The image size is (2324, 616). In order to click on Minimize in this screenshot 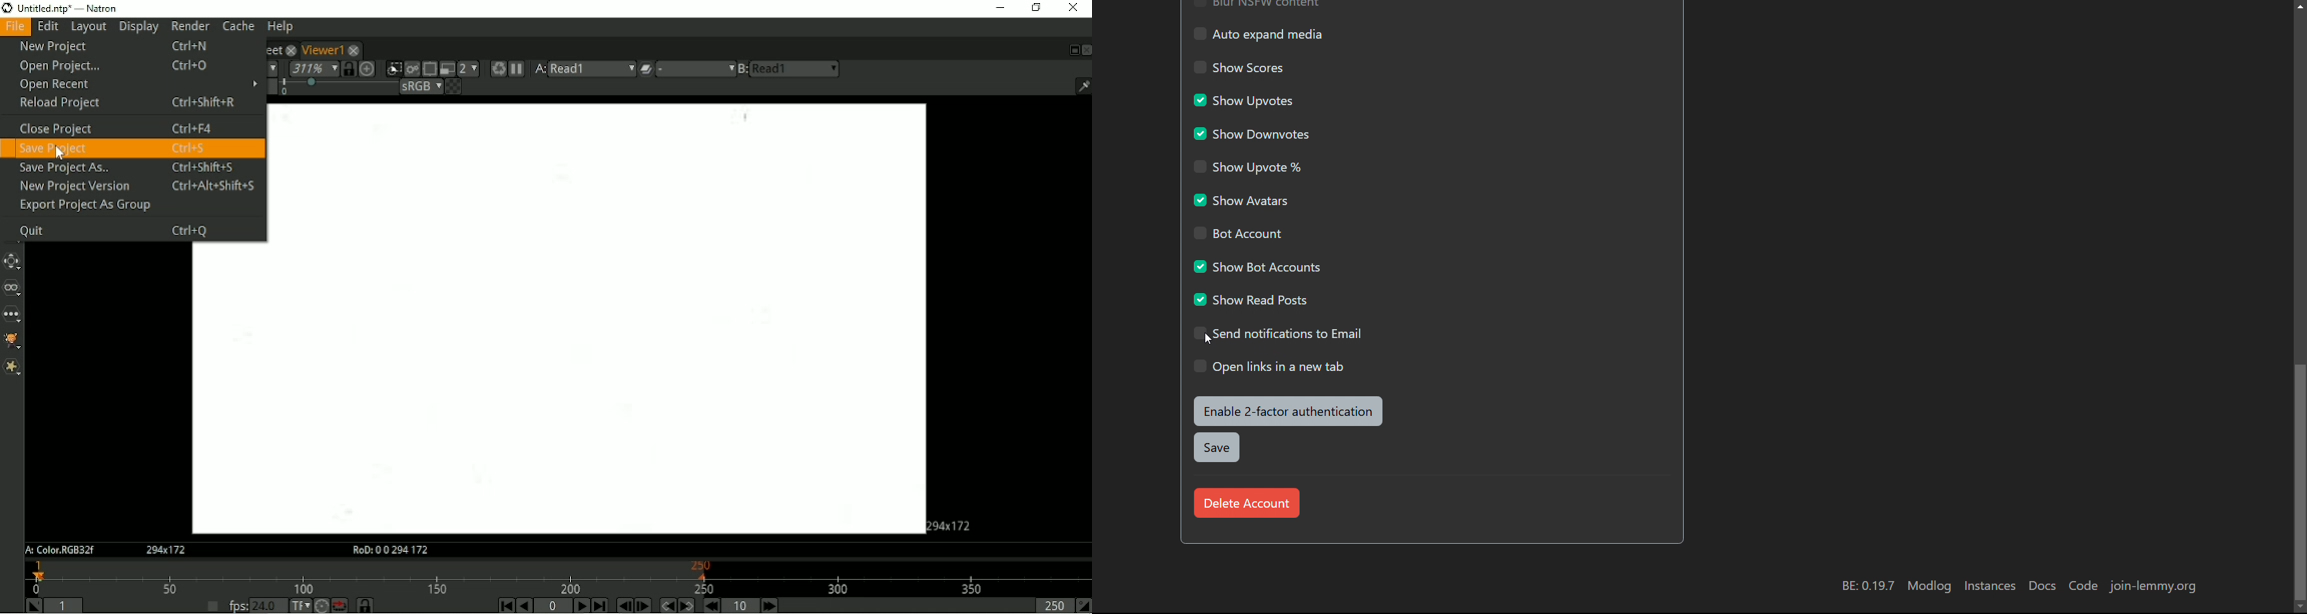, I will do `click(1000, 8)`.